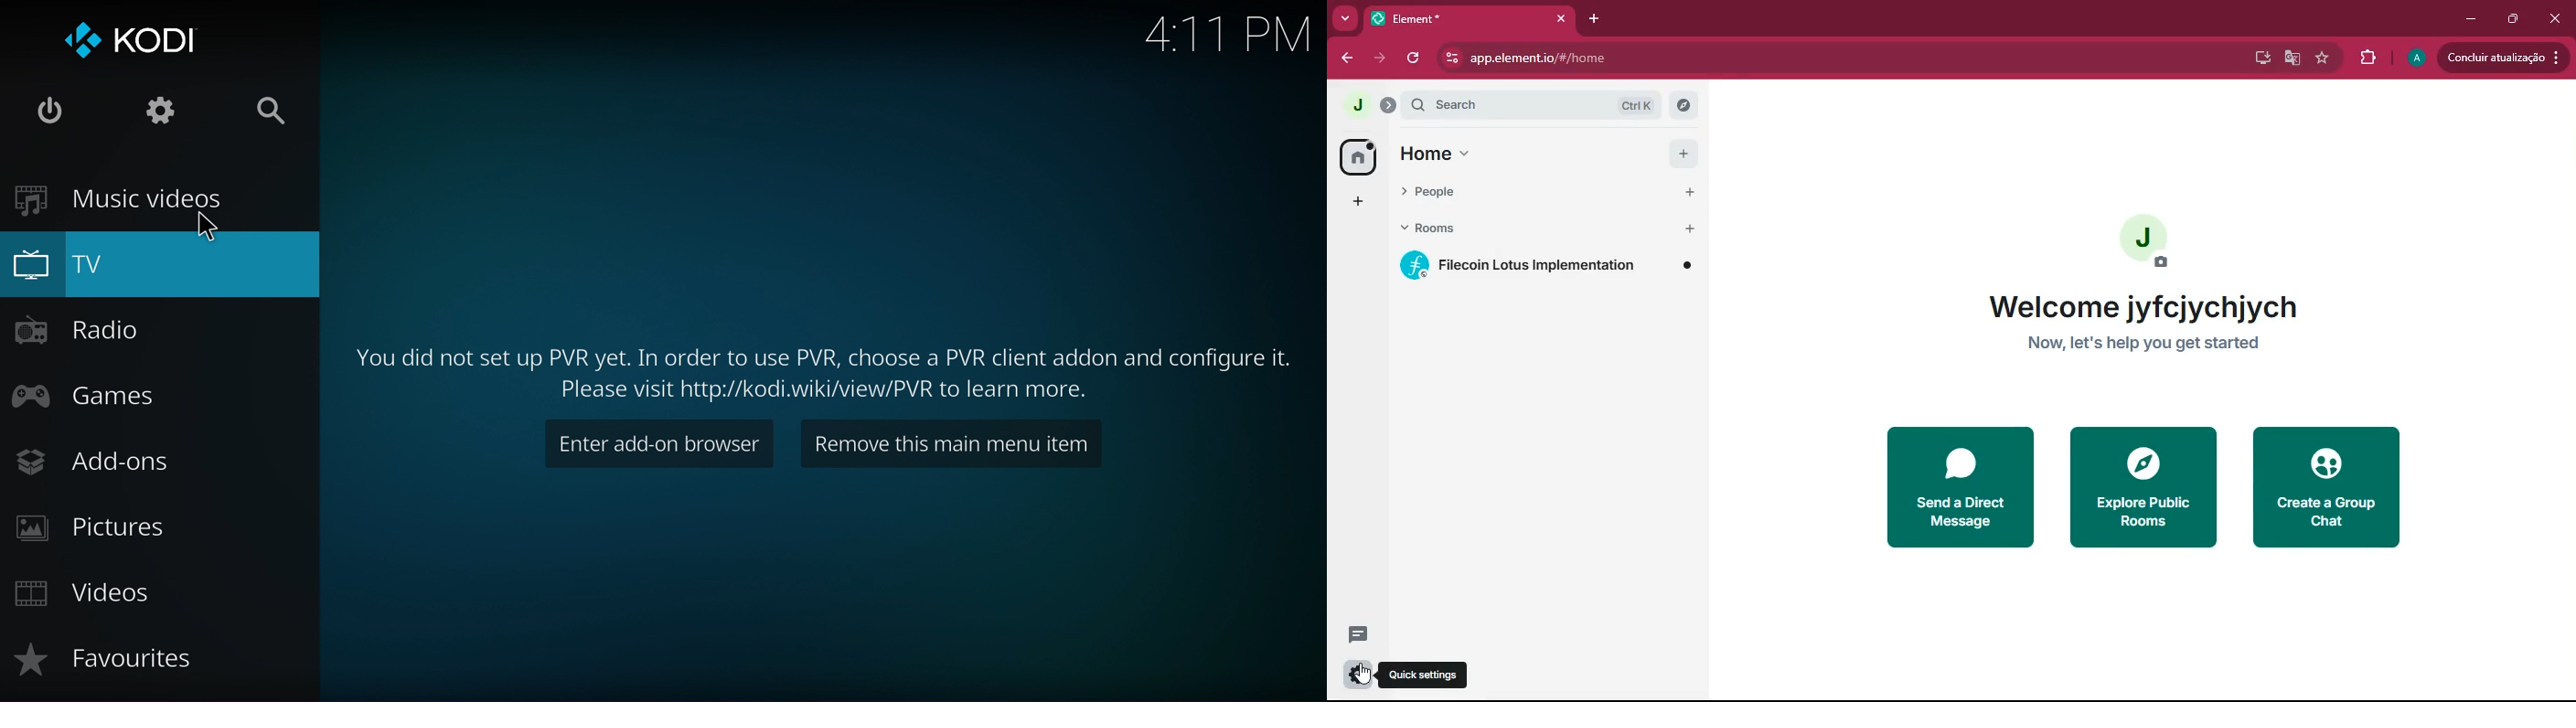 The width and height of the screenshot is (2576, 728). What do you see at coordinates (660, 444) in the screenshot?
I see `Enter Add-on browser` at bounding box center [660, 444].